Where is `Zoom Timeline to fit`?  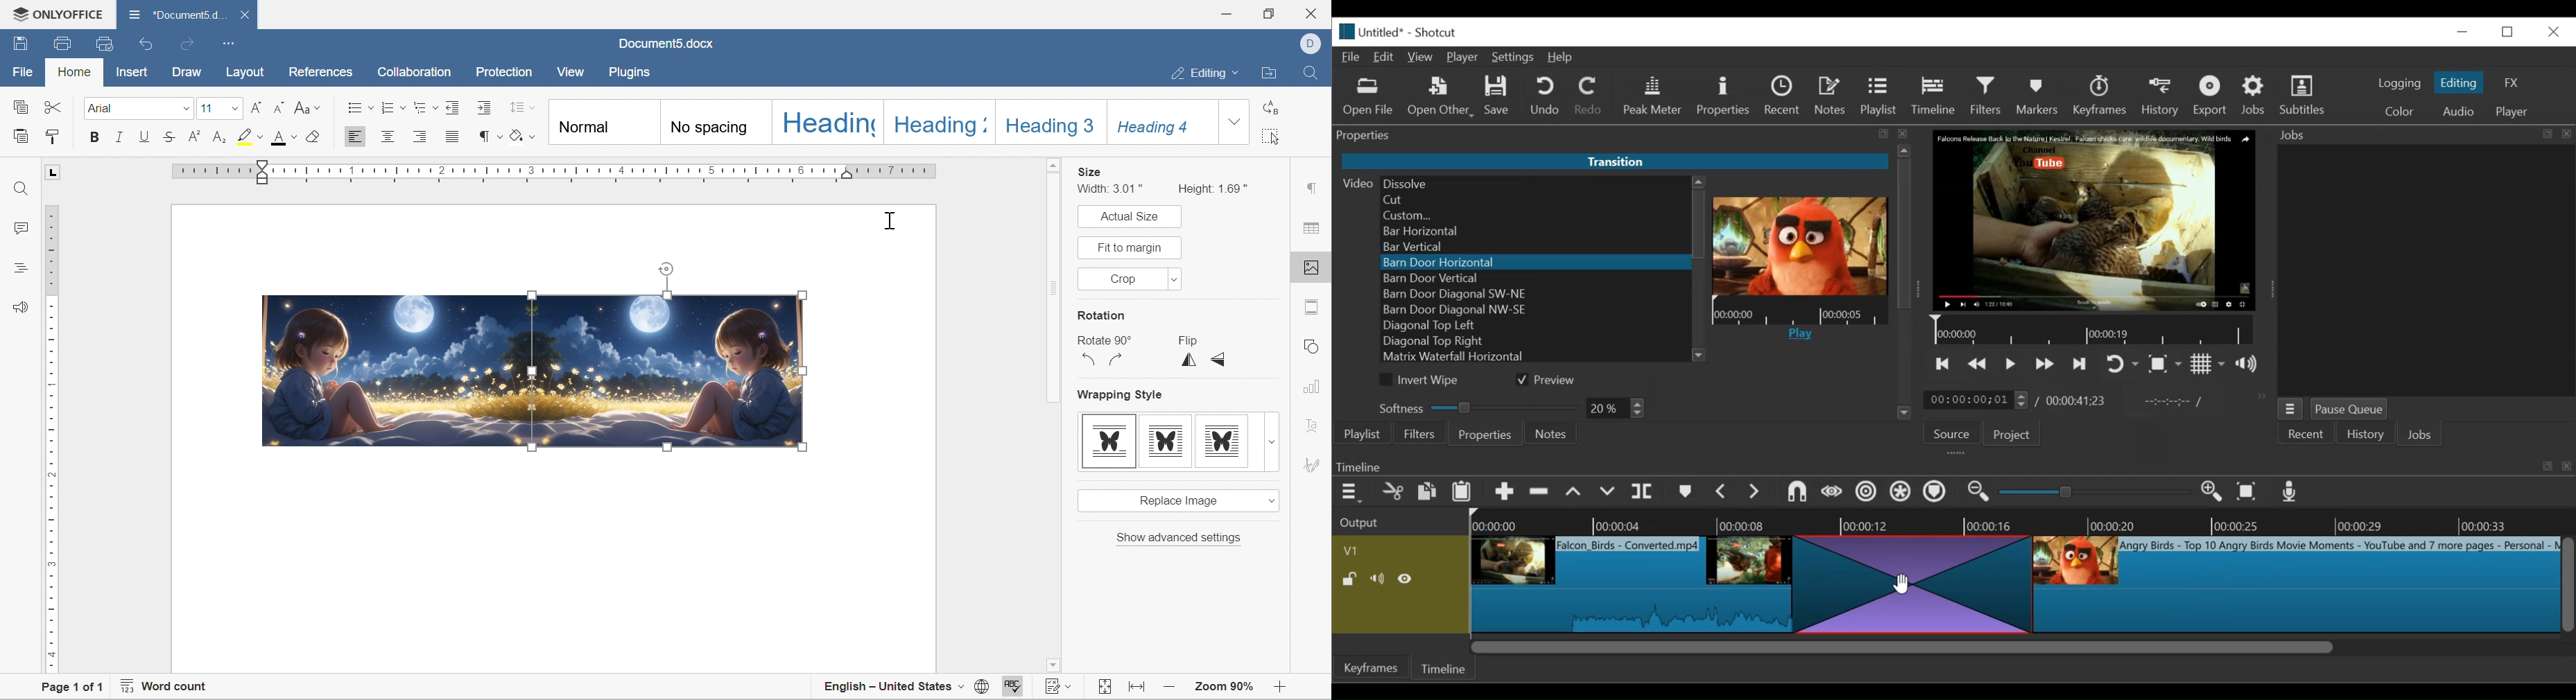
Zoom Timeline to fit is located at coordinates (2248, 491).